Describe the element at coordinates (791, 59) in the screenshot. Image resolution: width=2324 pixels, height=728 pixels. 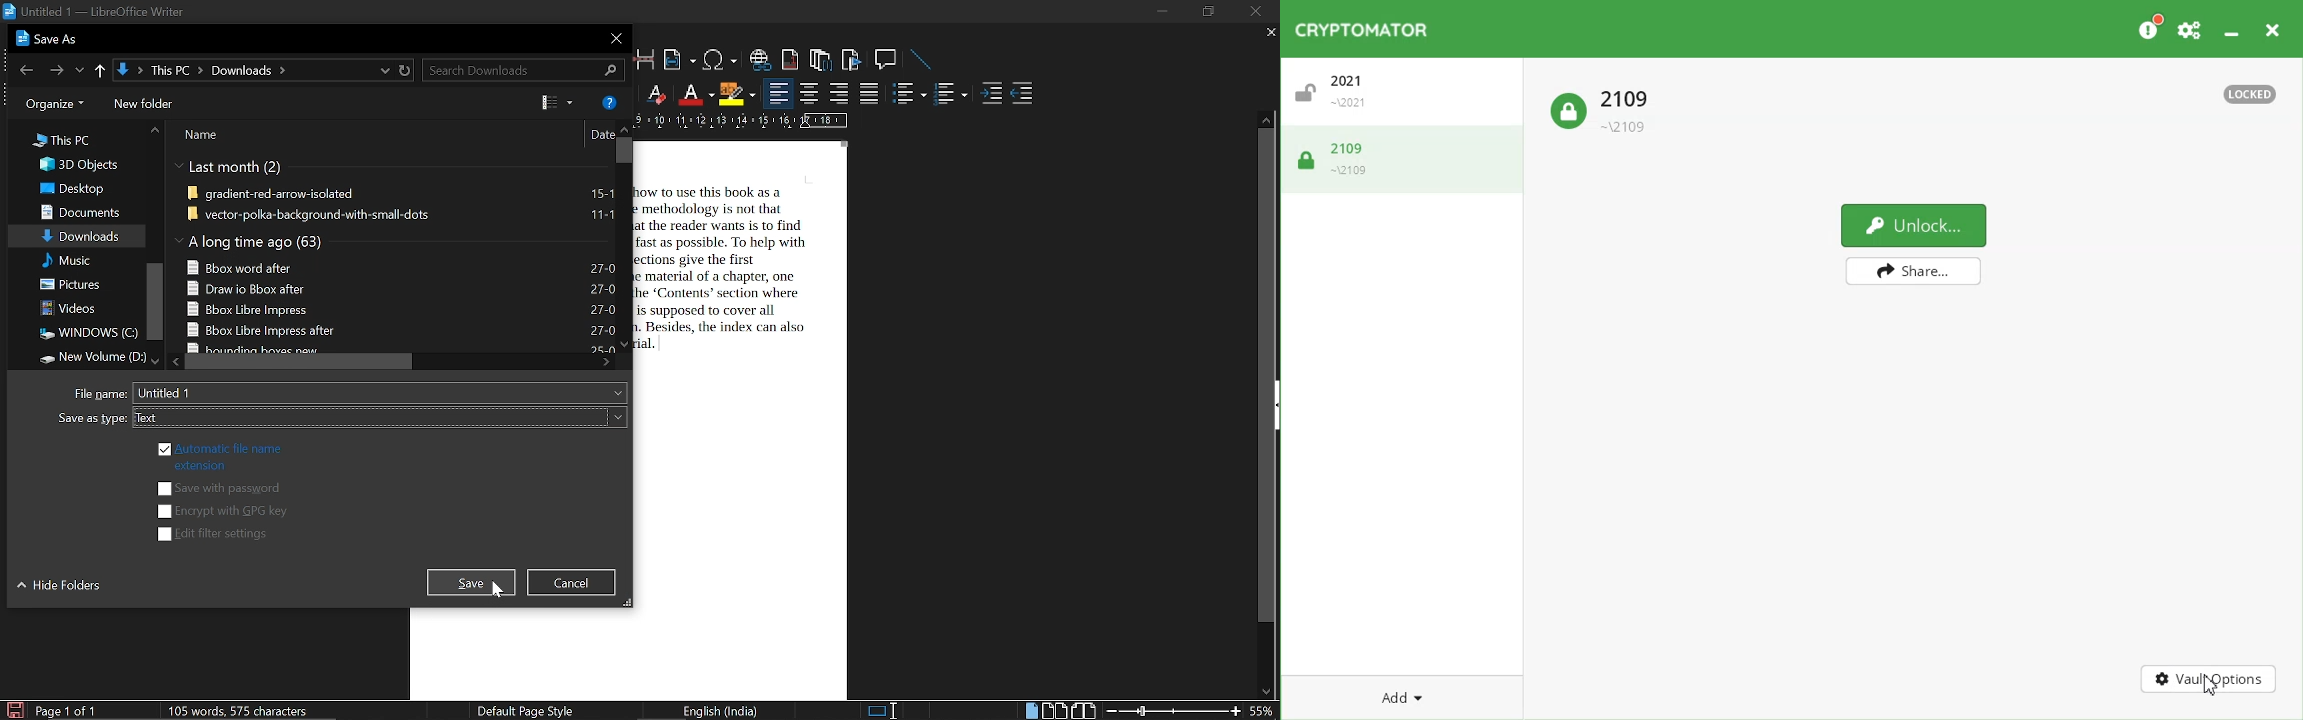
I see `insert footnote` at that location.